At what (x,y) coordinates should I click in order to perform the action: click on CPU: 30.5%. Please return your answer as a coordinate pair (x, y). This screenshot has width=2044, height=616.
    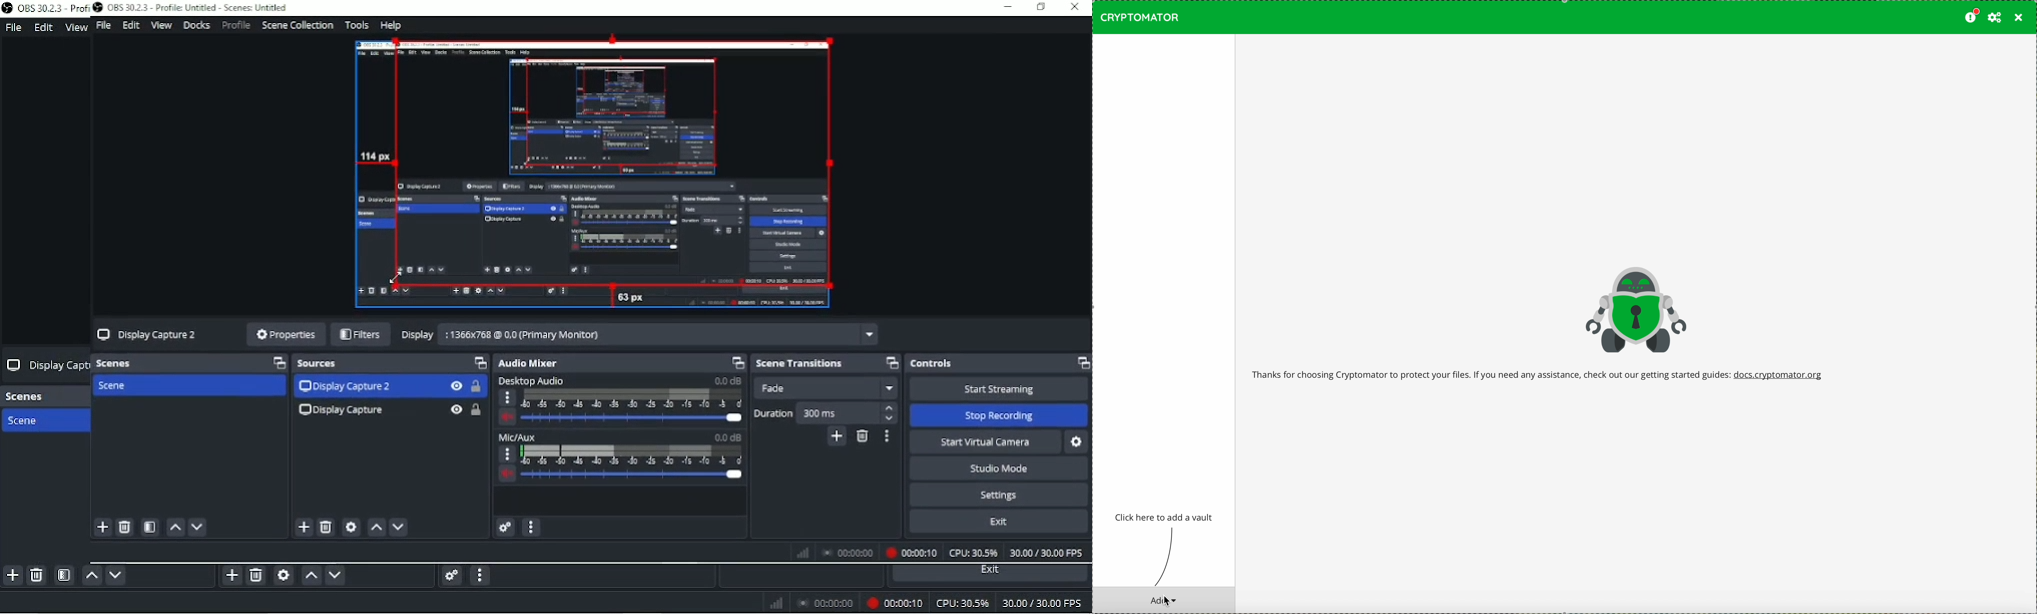
    Looking at the image, I should click on (962, 604).